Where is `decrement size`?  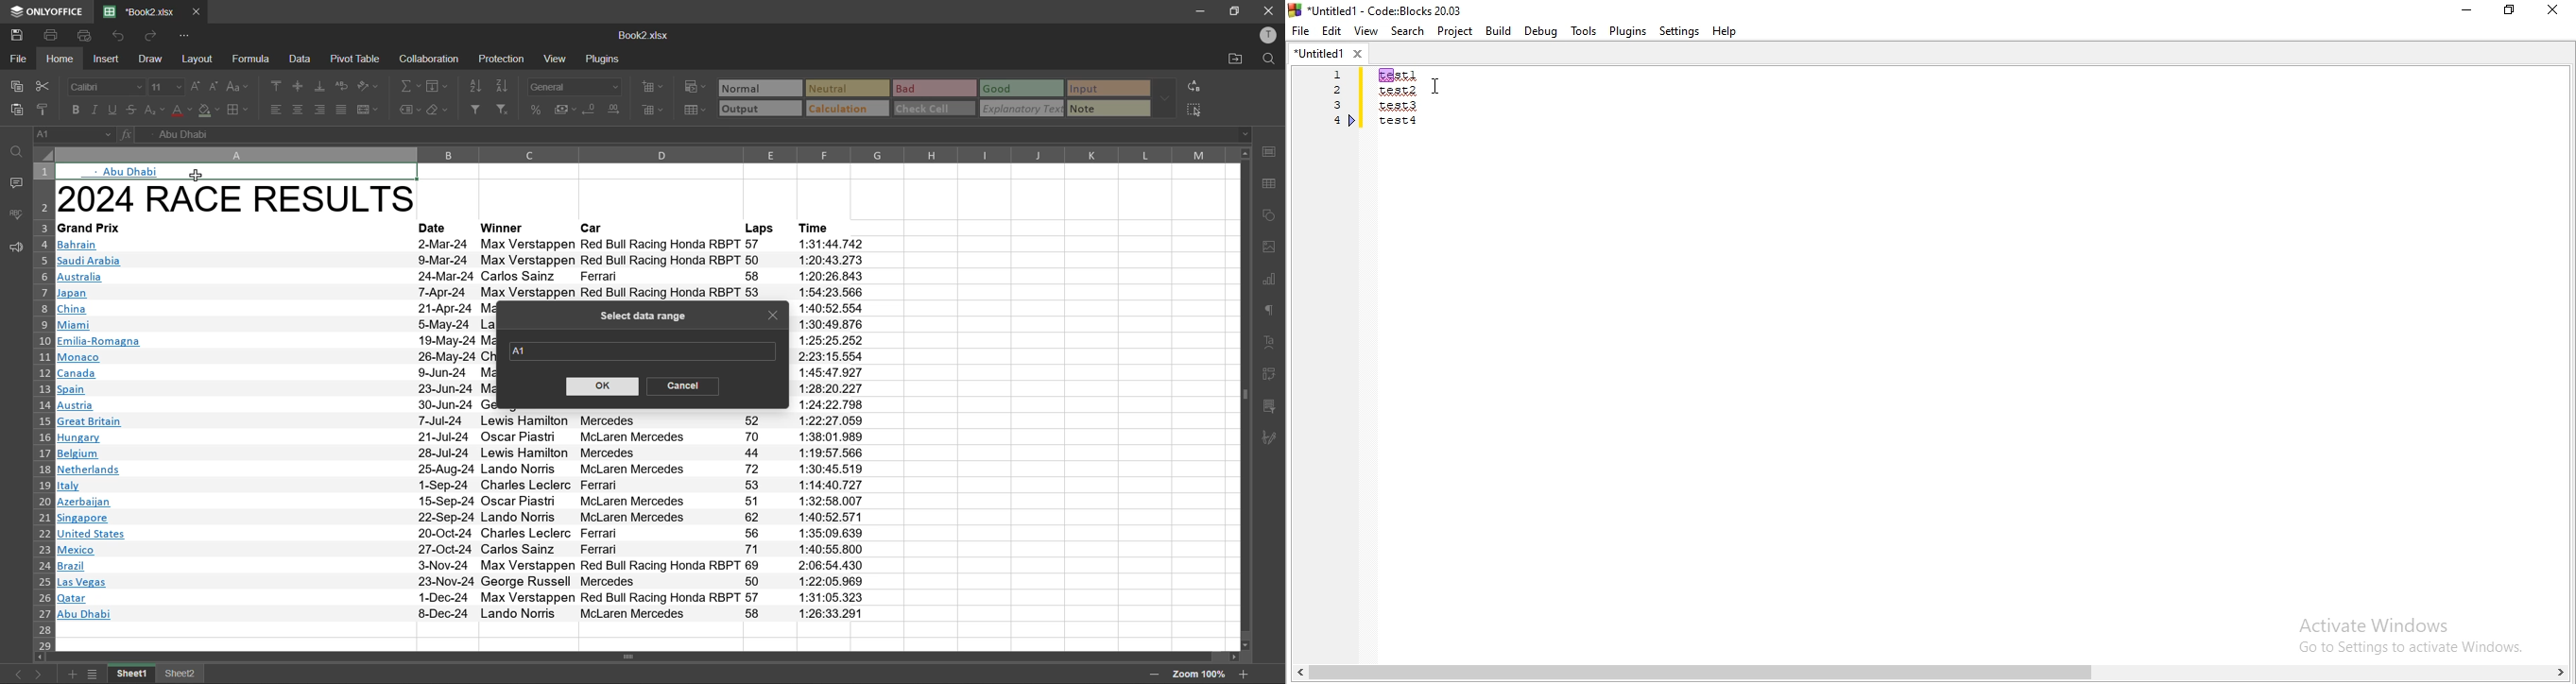
decrement size is located at coordinates (216, 86).